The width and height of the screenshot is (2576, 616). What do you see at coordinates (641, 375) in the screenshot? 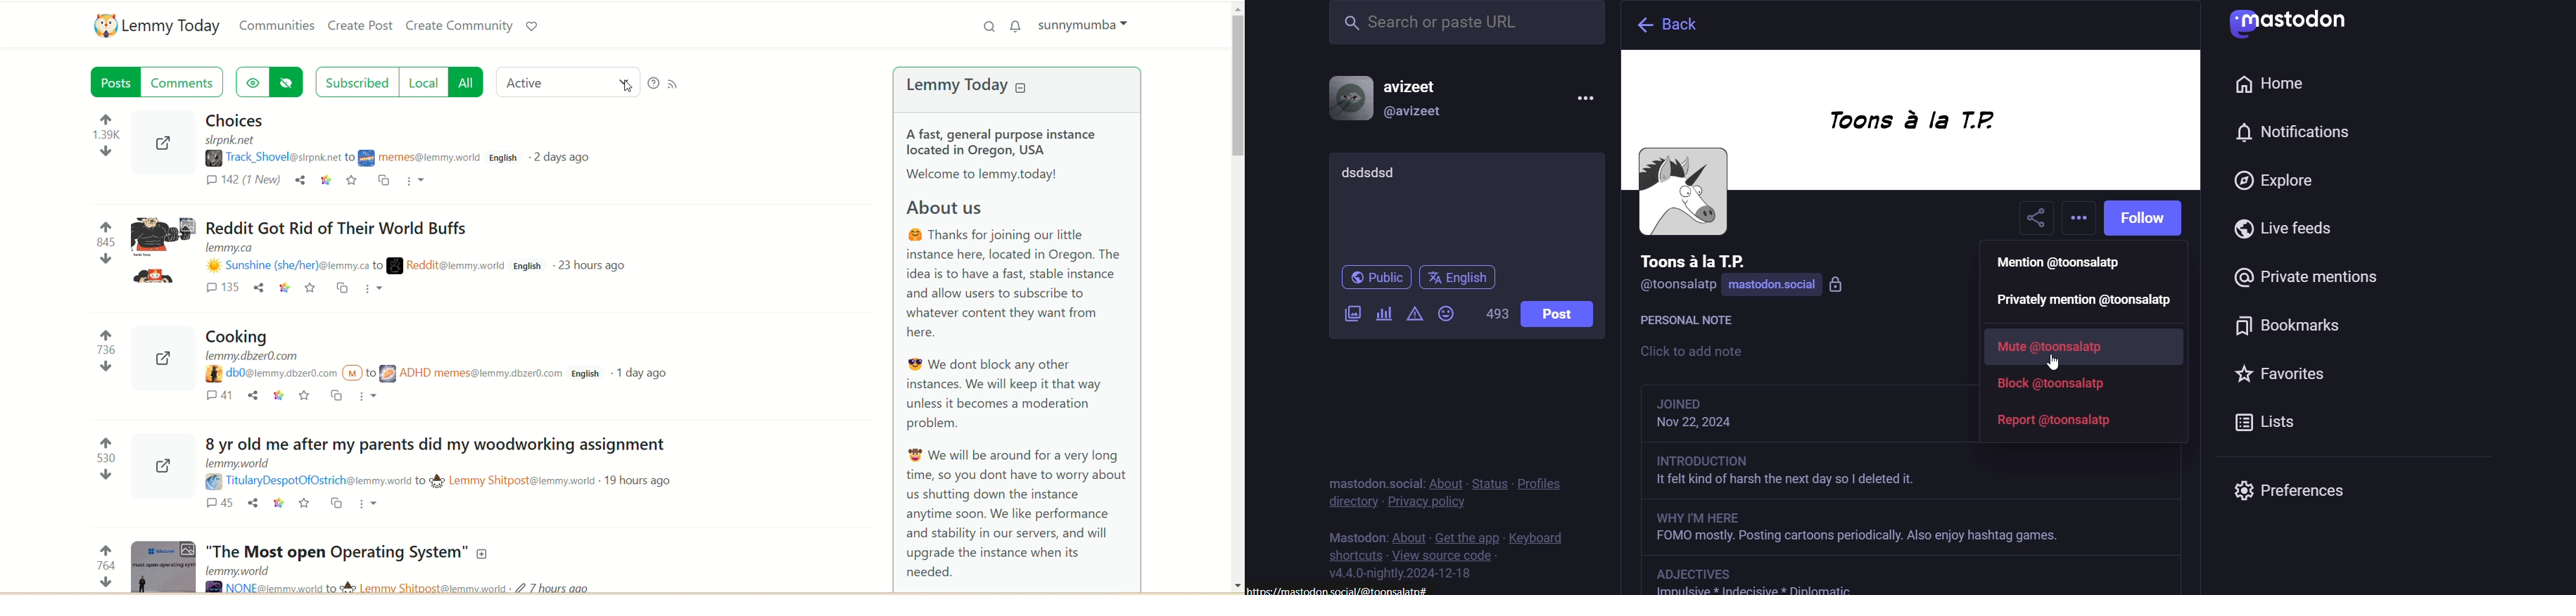
I see `1 day ago` at bounding box center [641, 375].